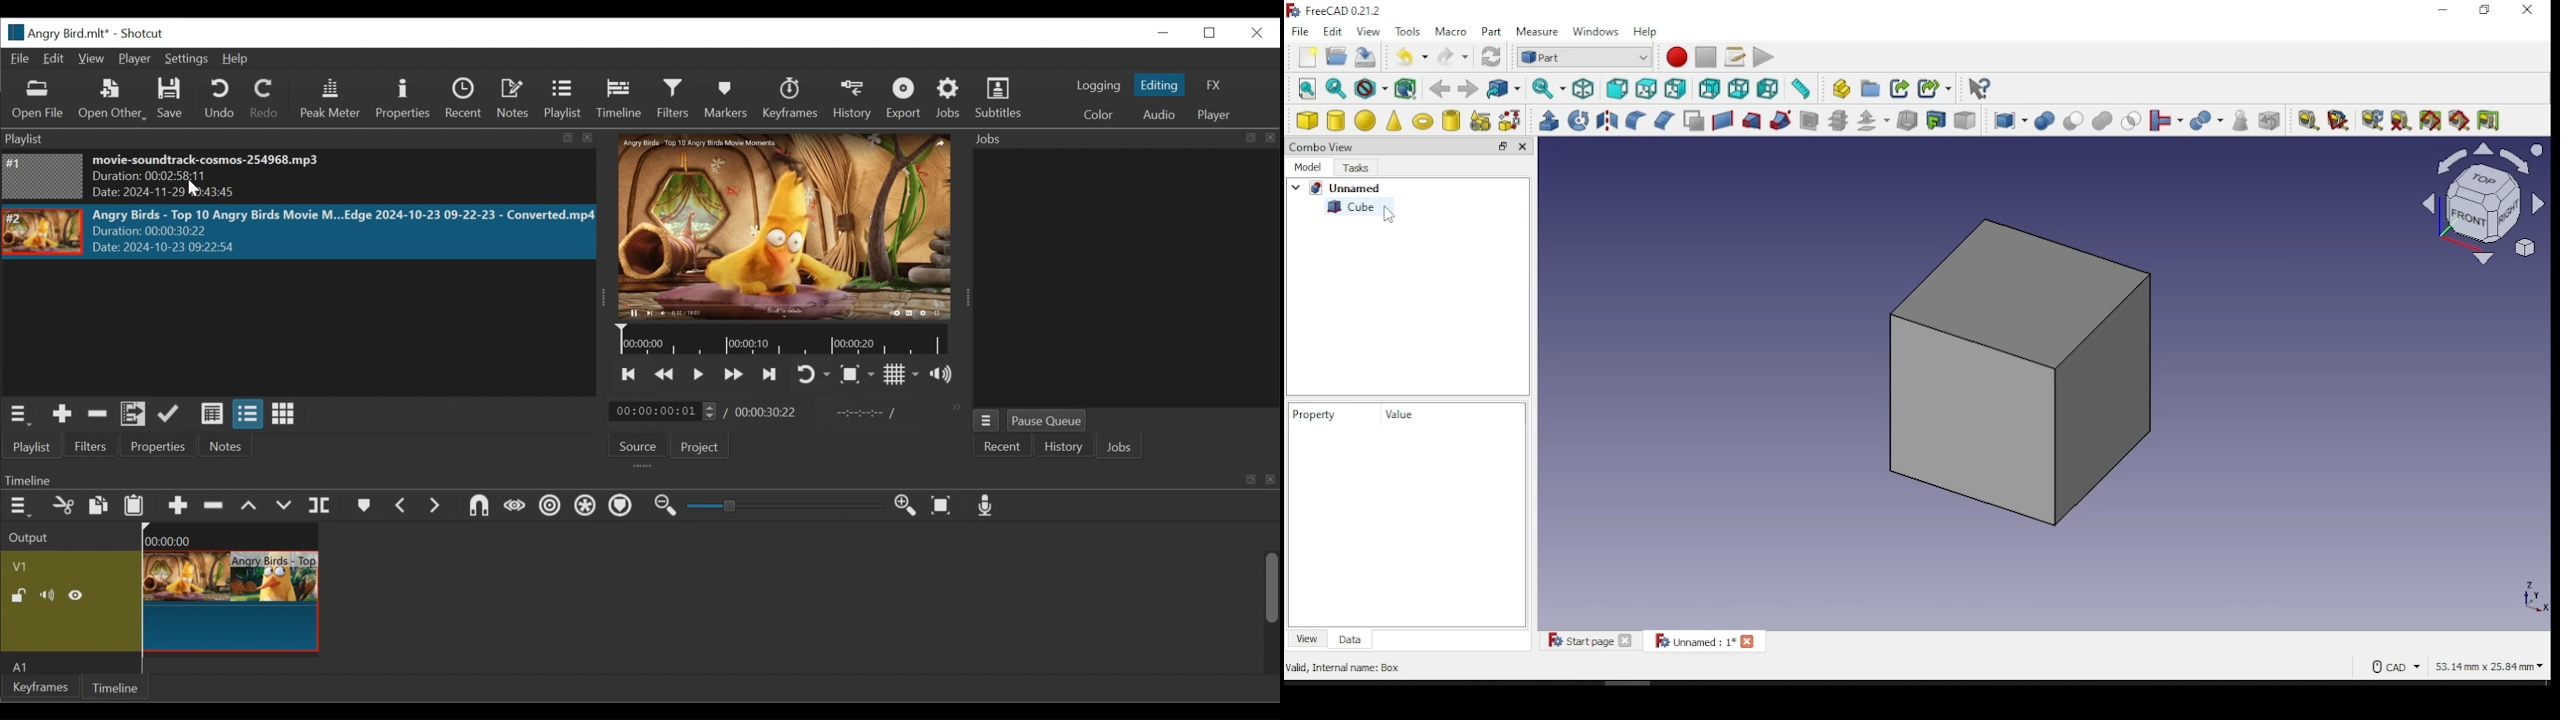 The height and width of the screenshot is (728, 2576). Describe the element at coordinates (319, 507) in the screenshot. I see `Split Playhead` at that location.